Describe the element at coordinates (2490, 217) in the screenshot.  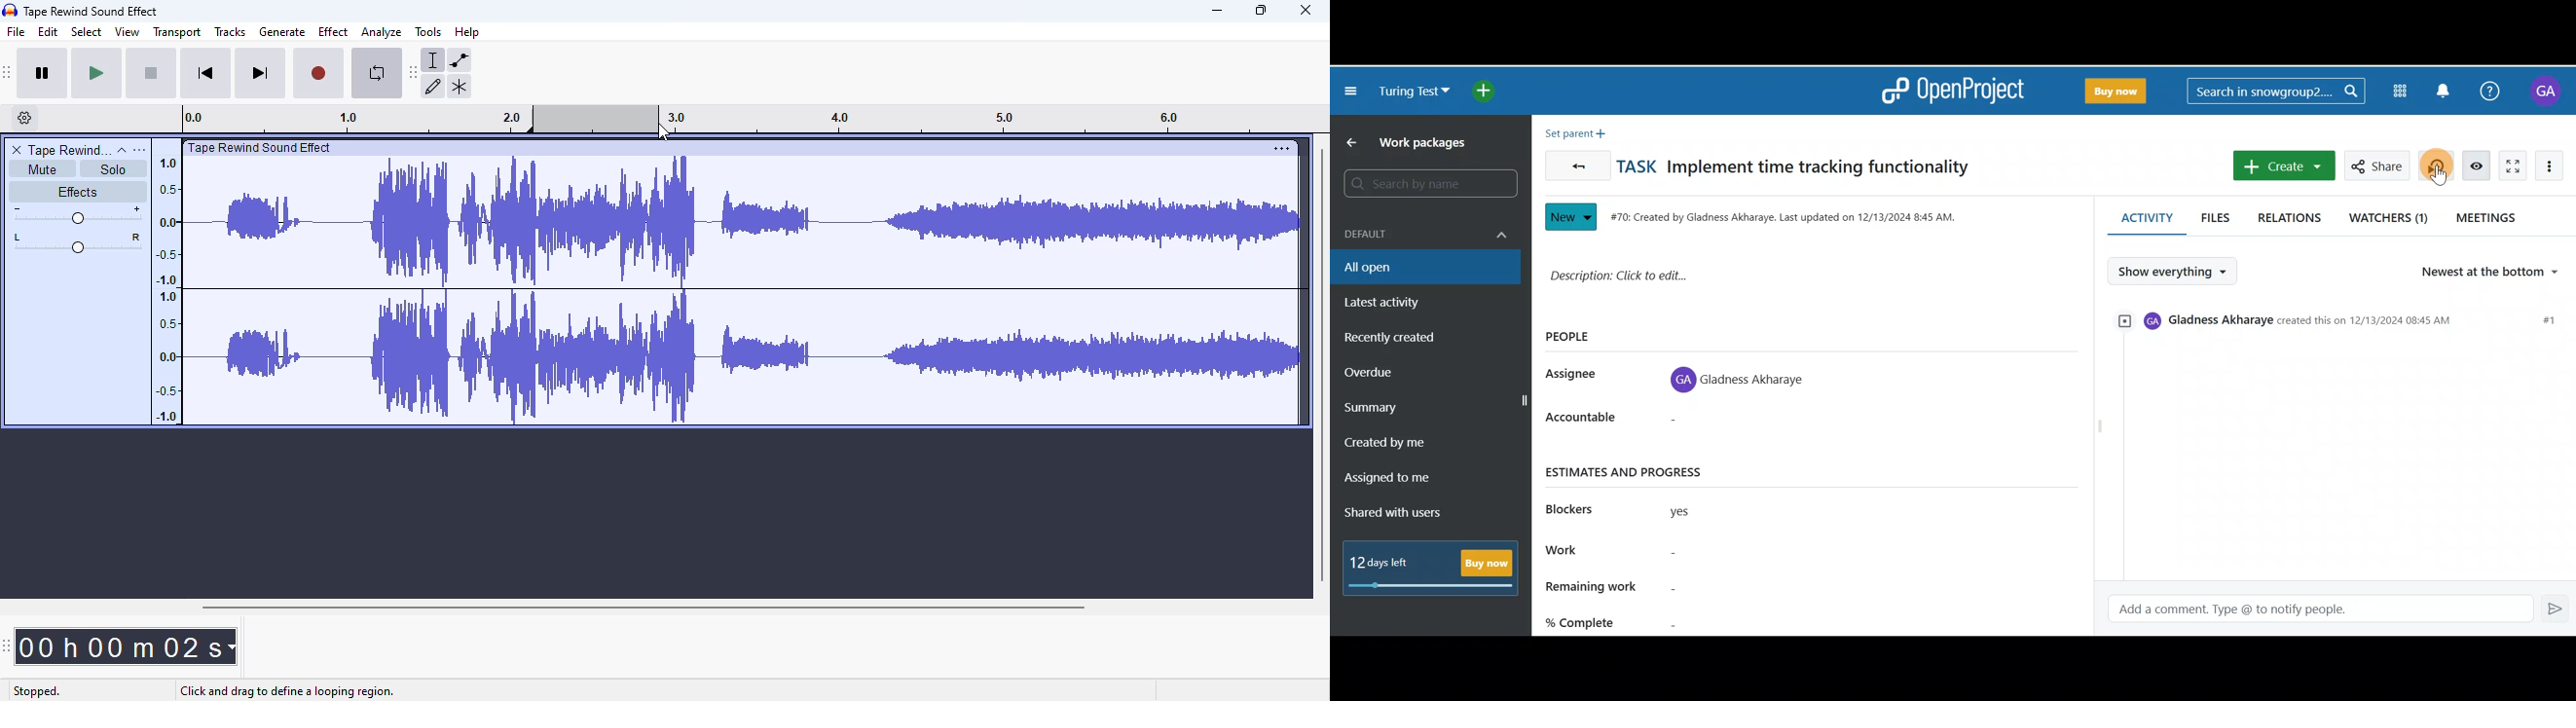
I see `Meetings` at that location.